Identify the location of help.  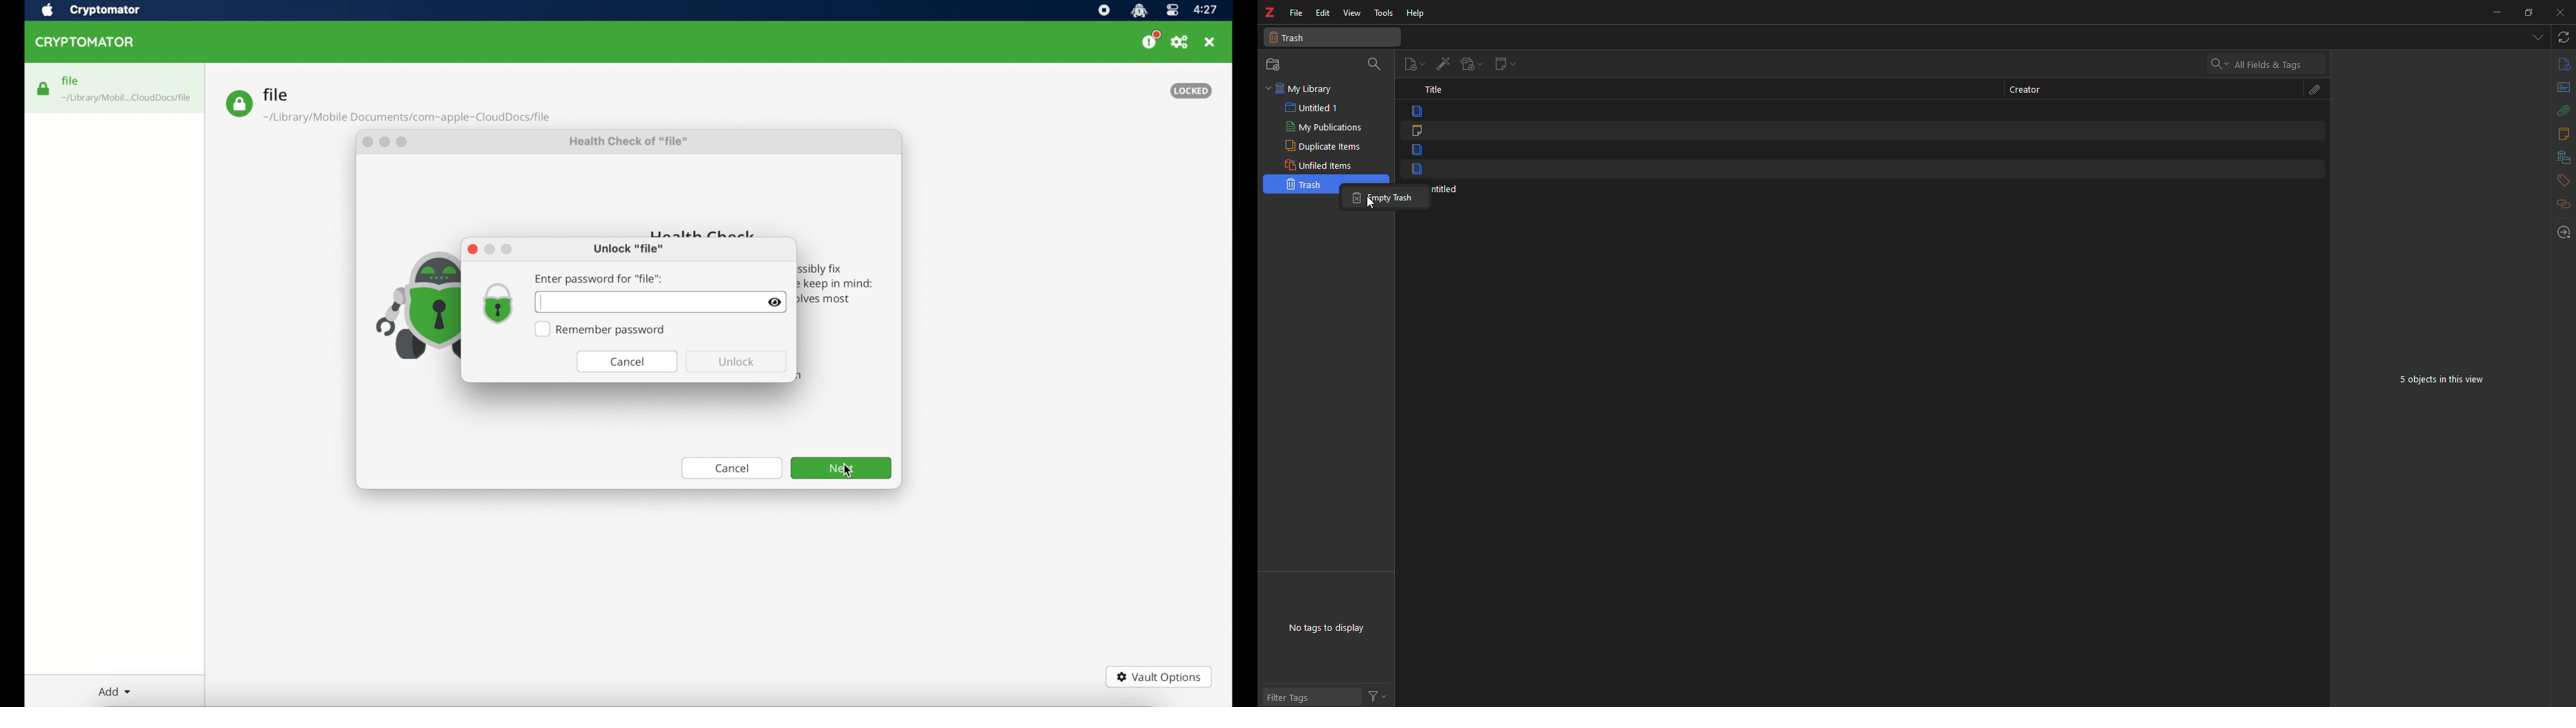
(1416, 14).